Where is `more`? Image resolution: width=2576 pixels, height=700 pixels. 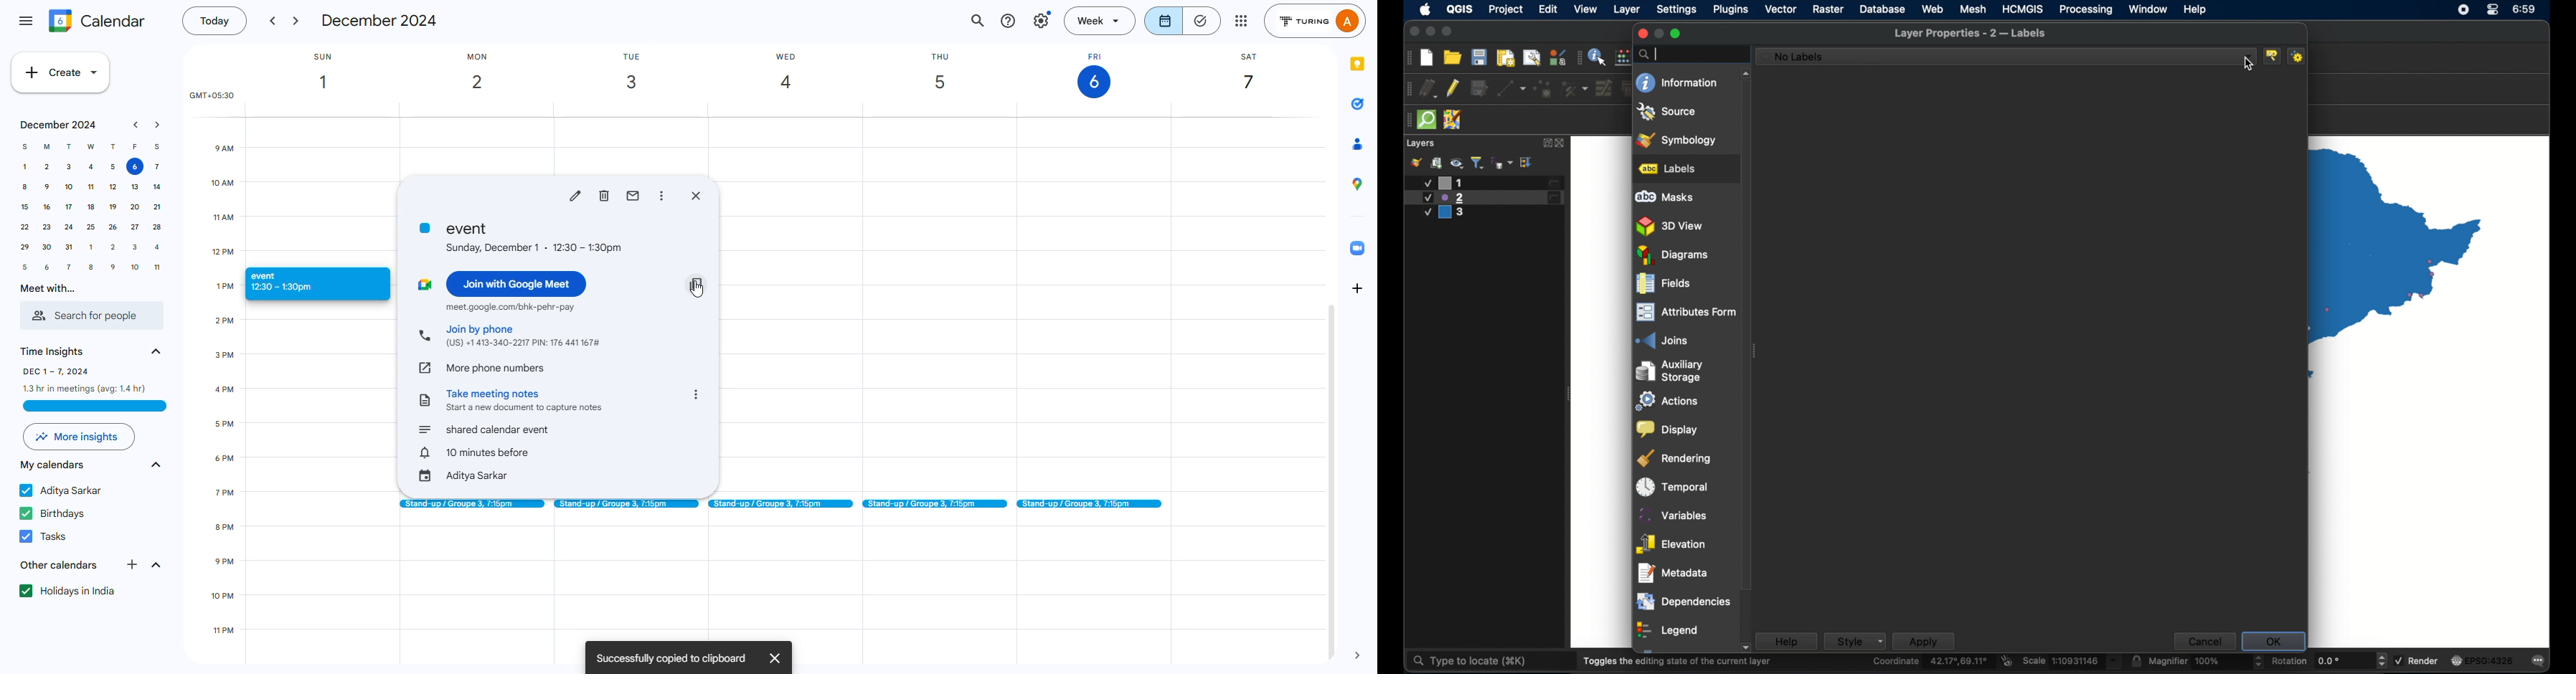
more is located at coordinates (696, 395).